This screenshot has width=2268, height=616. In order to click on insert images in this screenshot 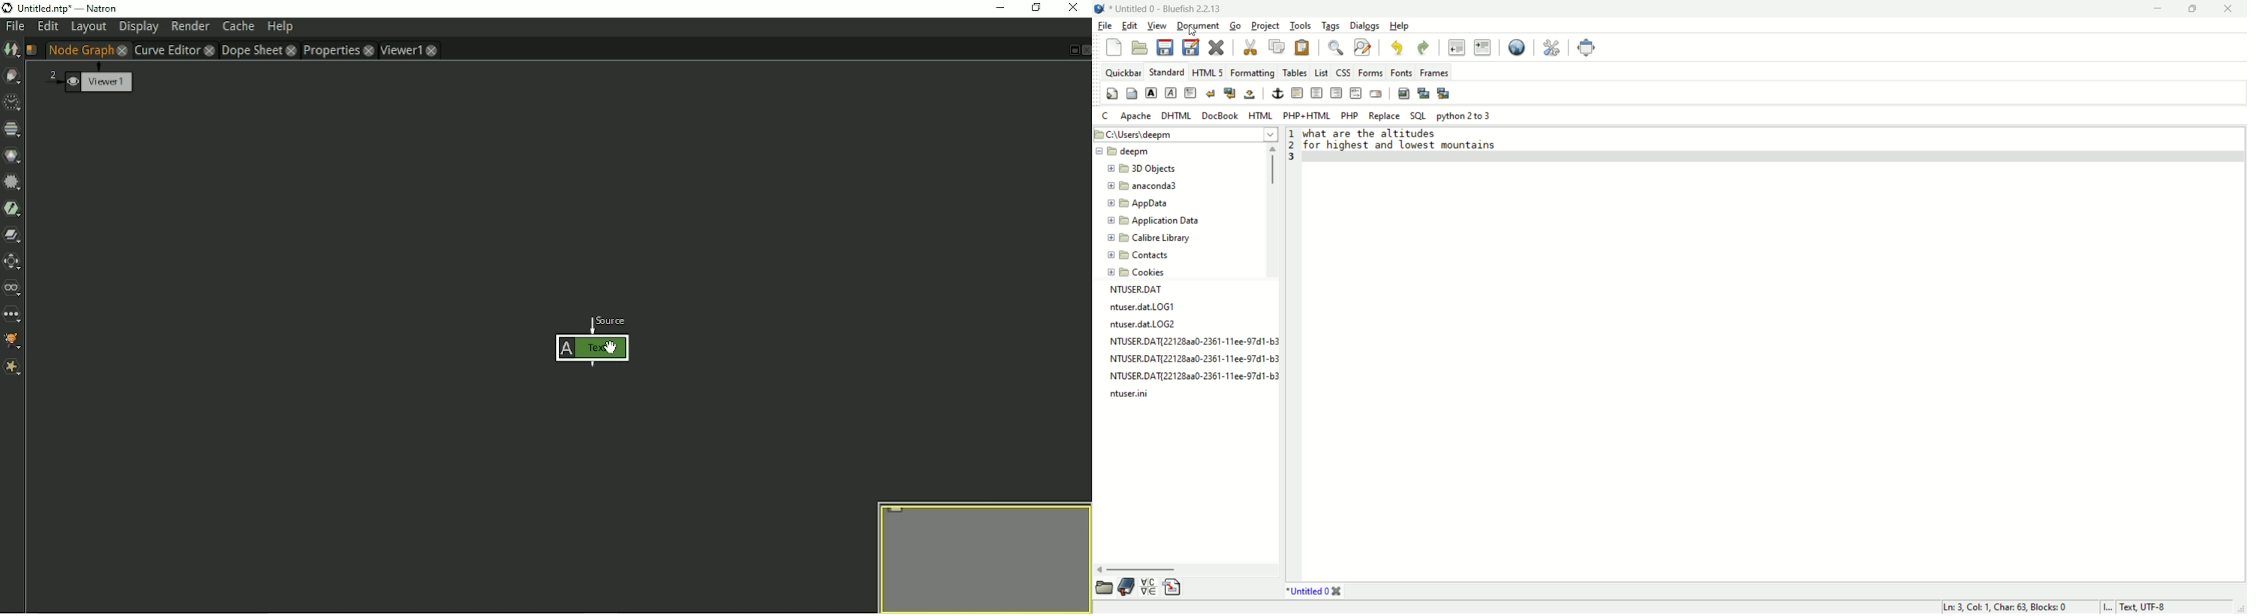, I will do `click(1404, 93)`.